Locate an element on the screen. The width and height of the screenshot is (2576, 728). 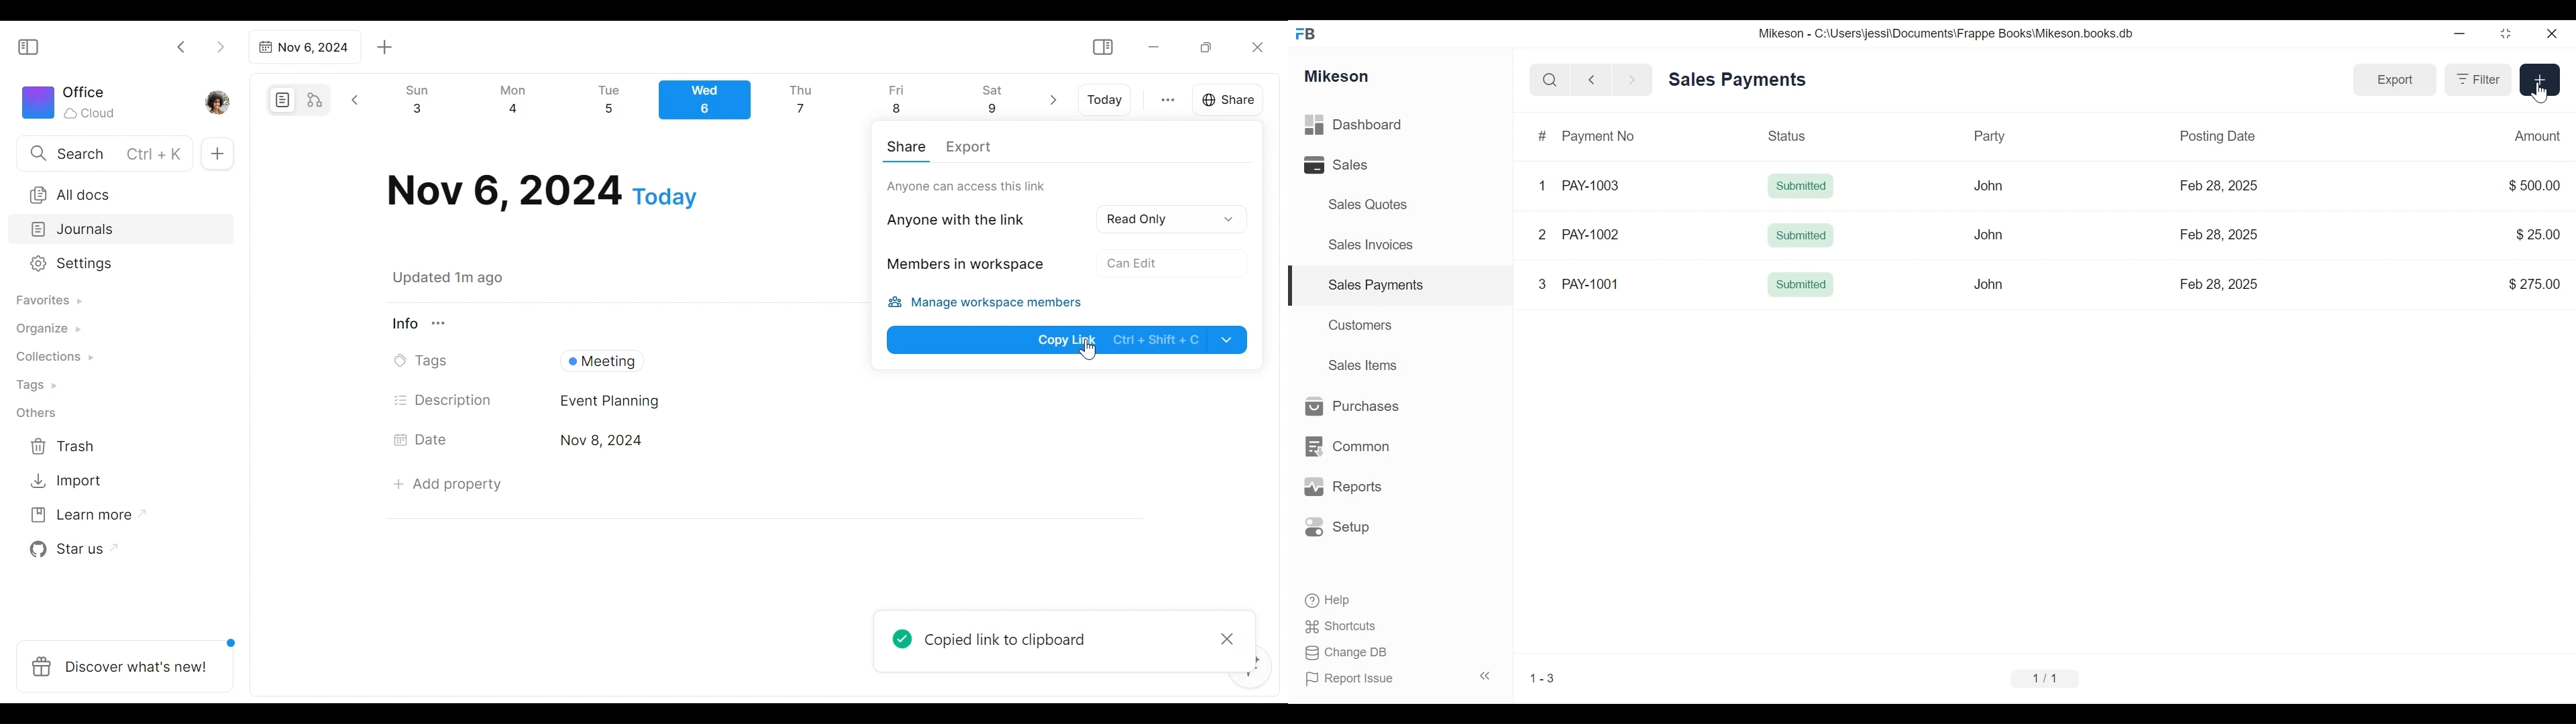
Cursor is located at coordinates (1090, 352).